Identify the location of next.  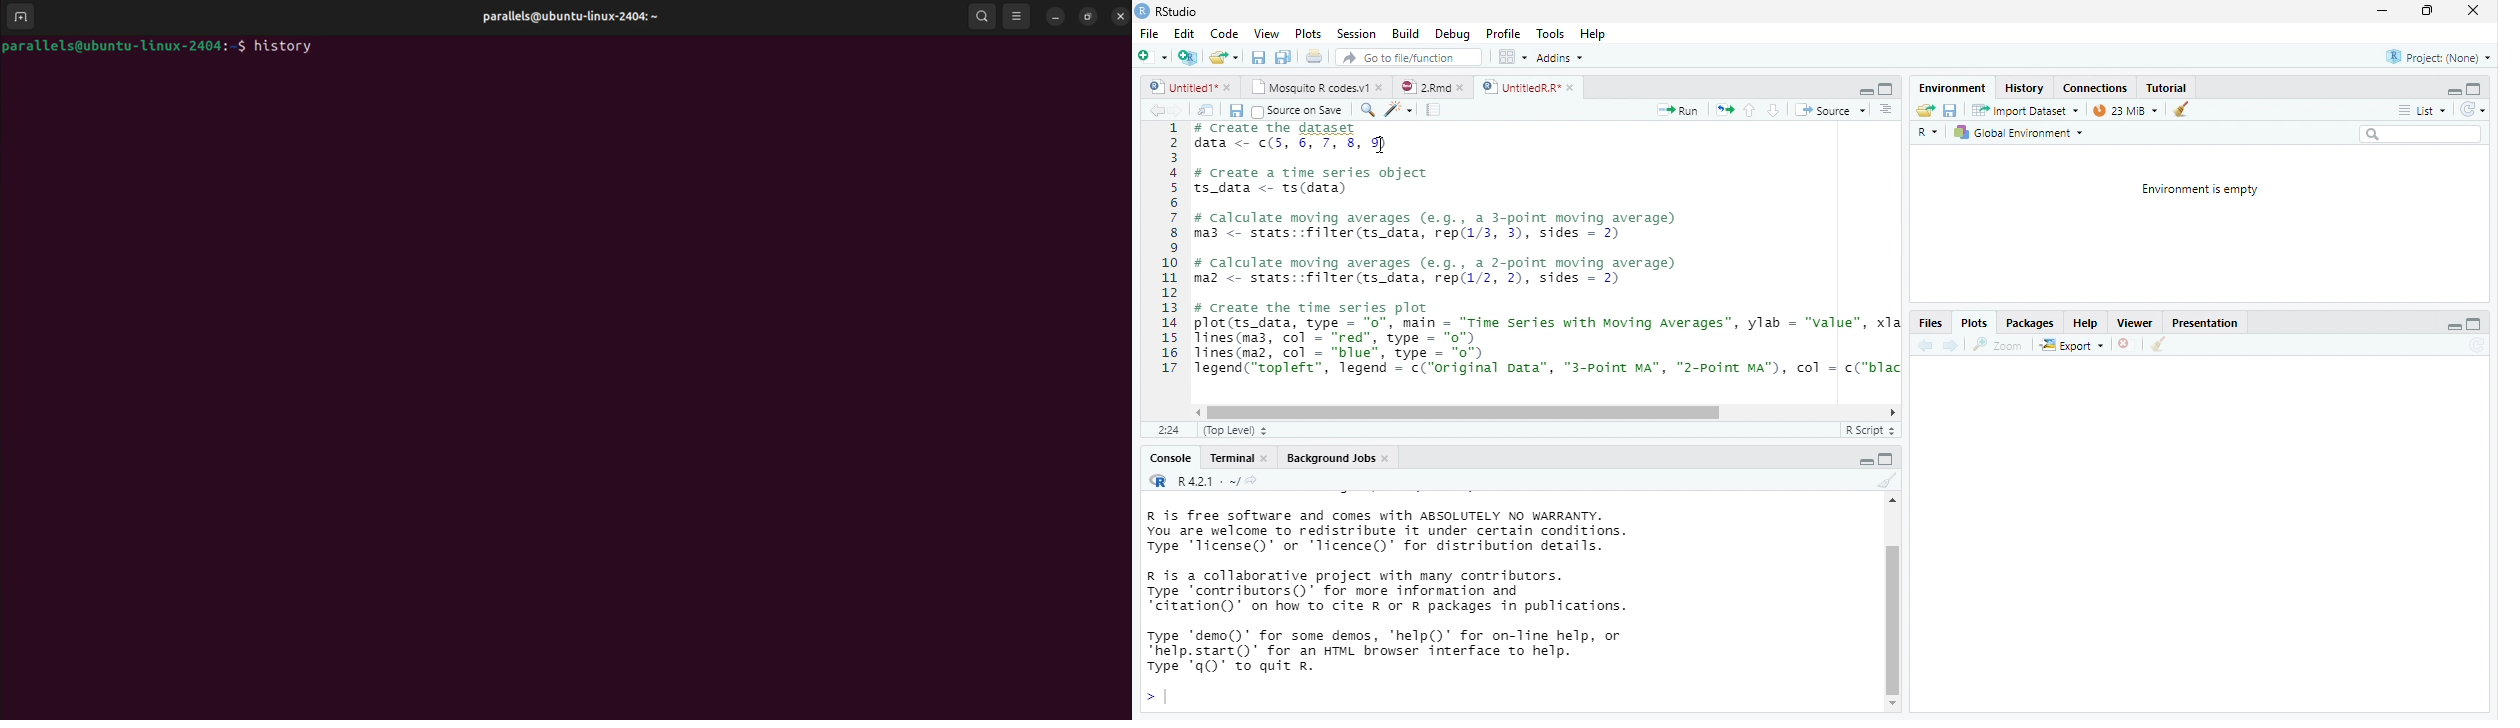
(1951, 345).